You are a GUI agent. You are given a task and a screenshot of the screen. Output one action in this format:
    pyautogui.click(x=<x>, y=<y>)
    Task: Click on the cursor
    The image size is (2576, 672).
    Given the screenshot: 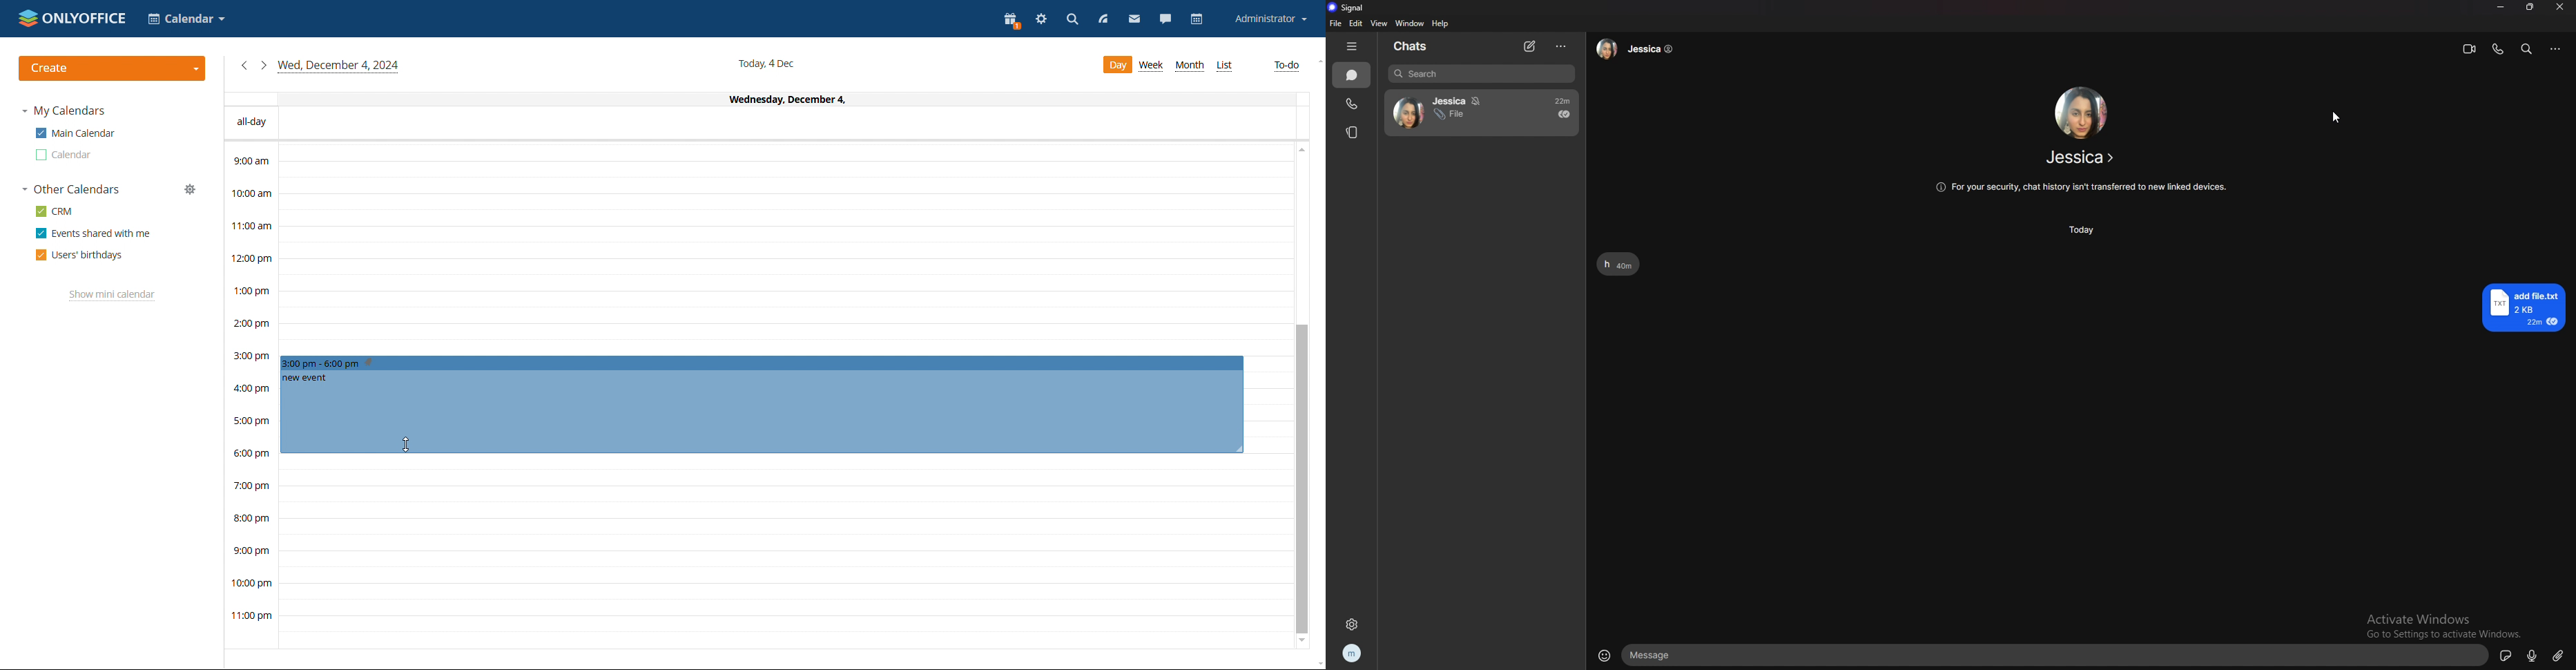 What is the action you would take?
    pyautogui.click(x=405, y=442)
    